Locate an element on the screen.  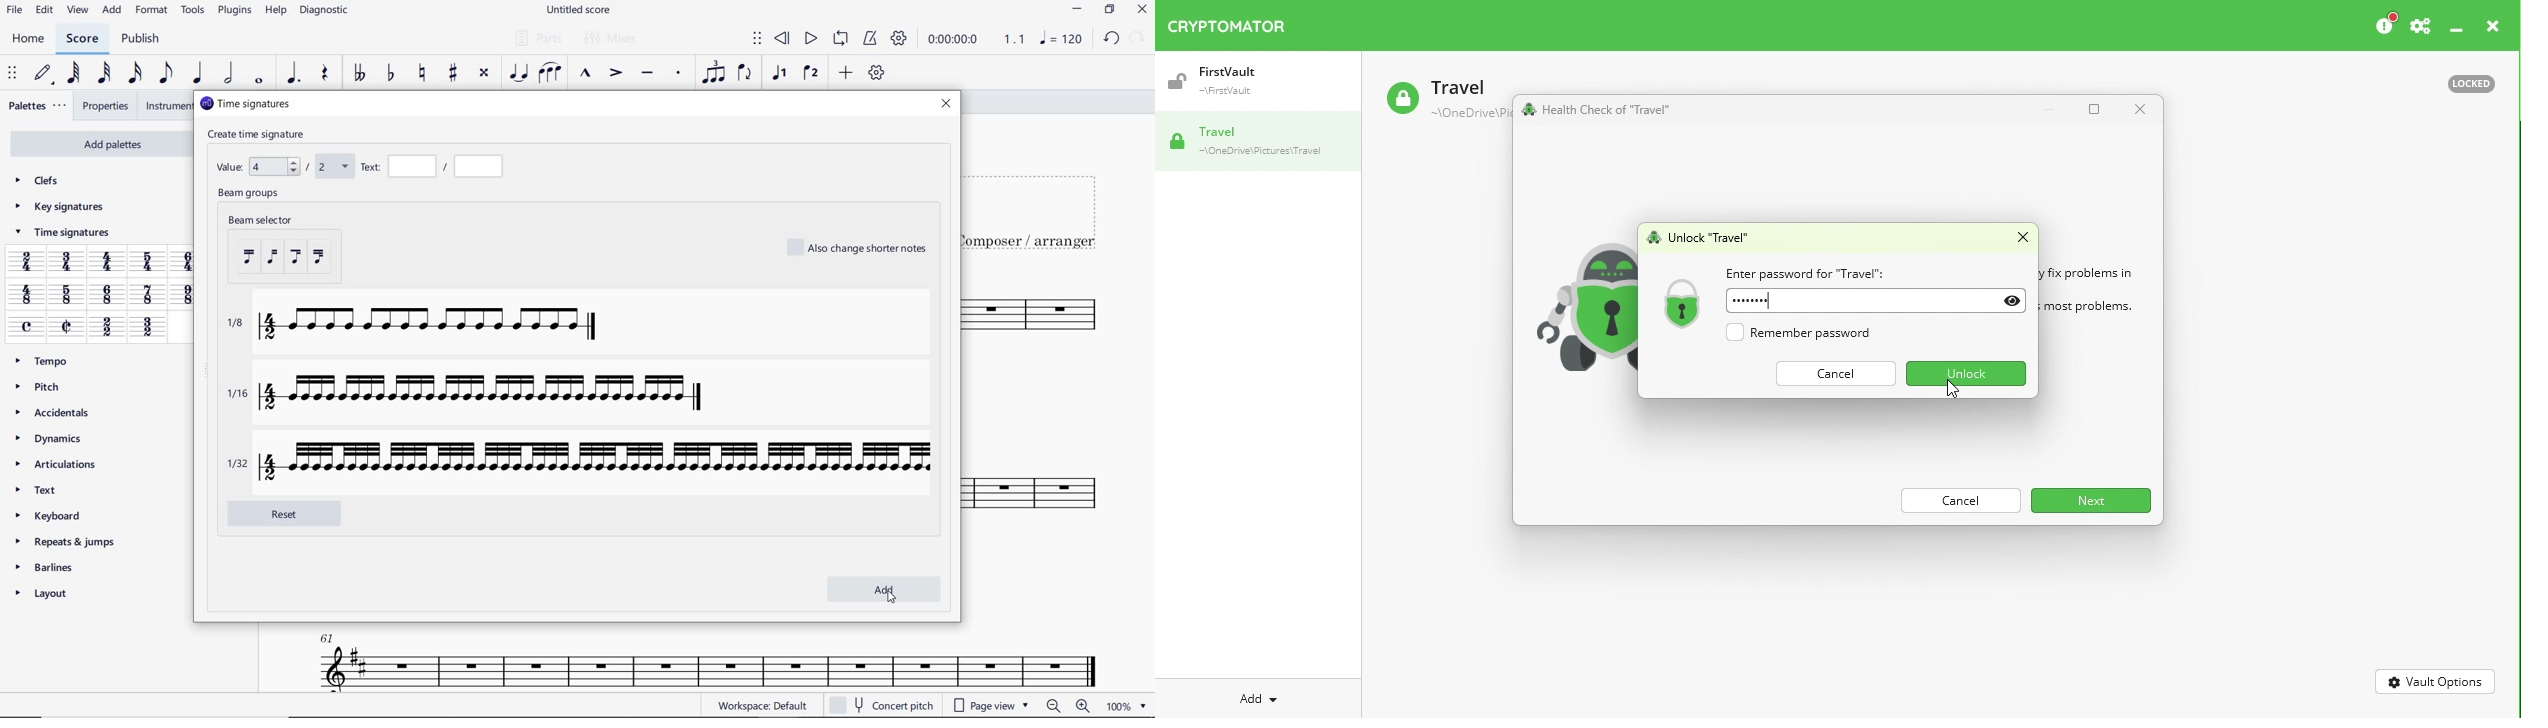
REPEATS & JUMPS is located at coordinates (67, 538).